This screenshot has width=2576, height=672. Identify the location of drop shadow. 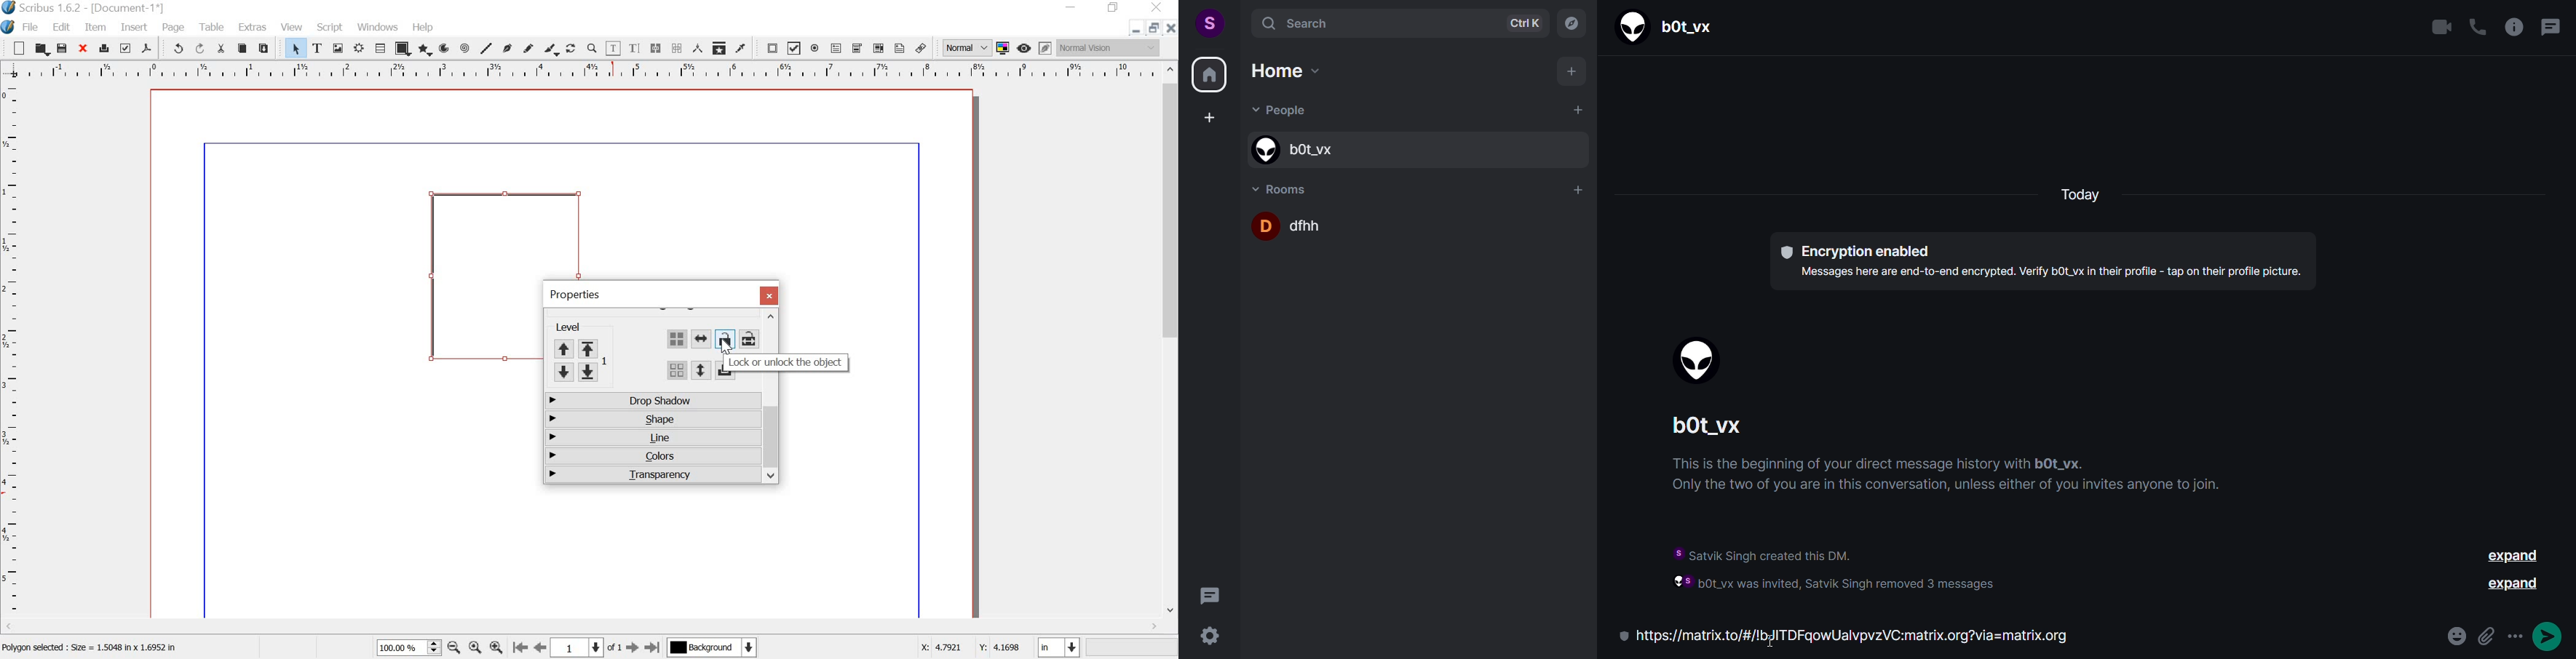
(652, 402).